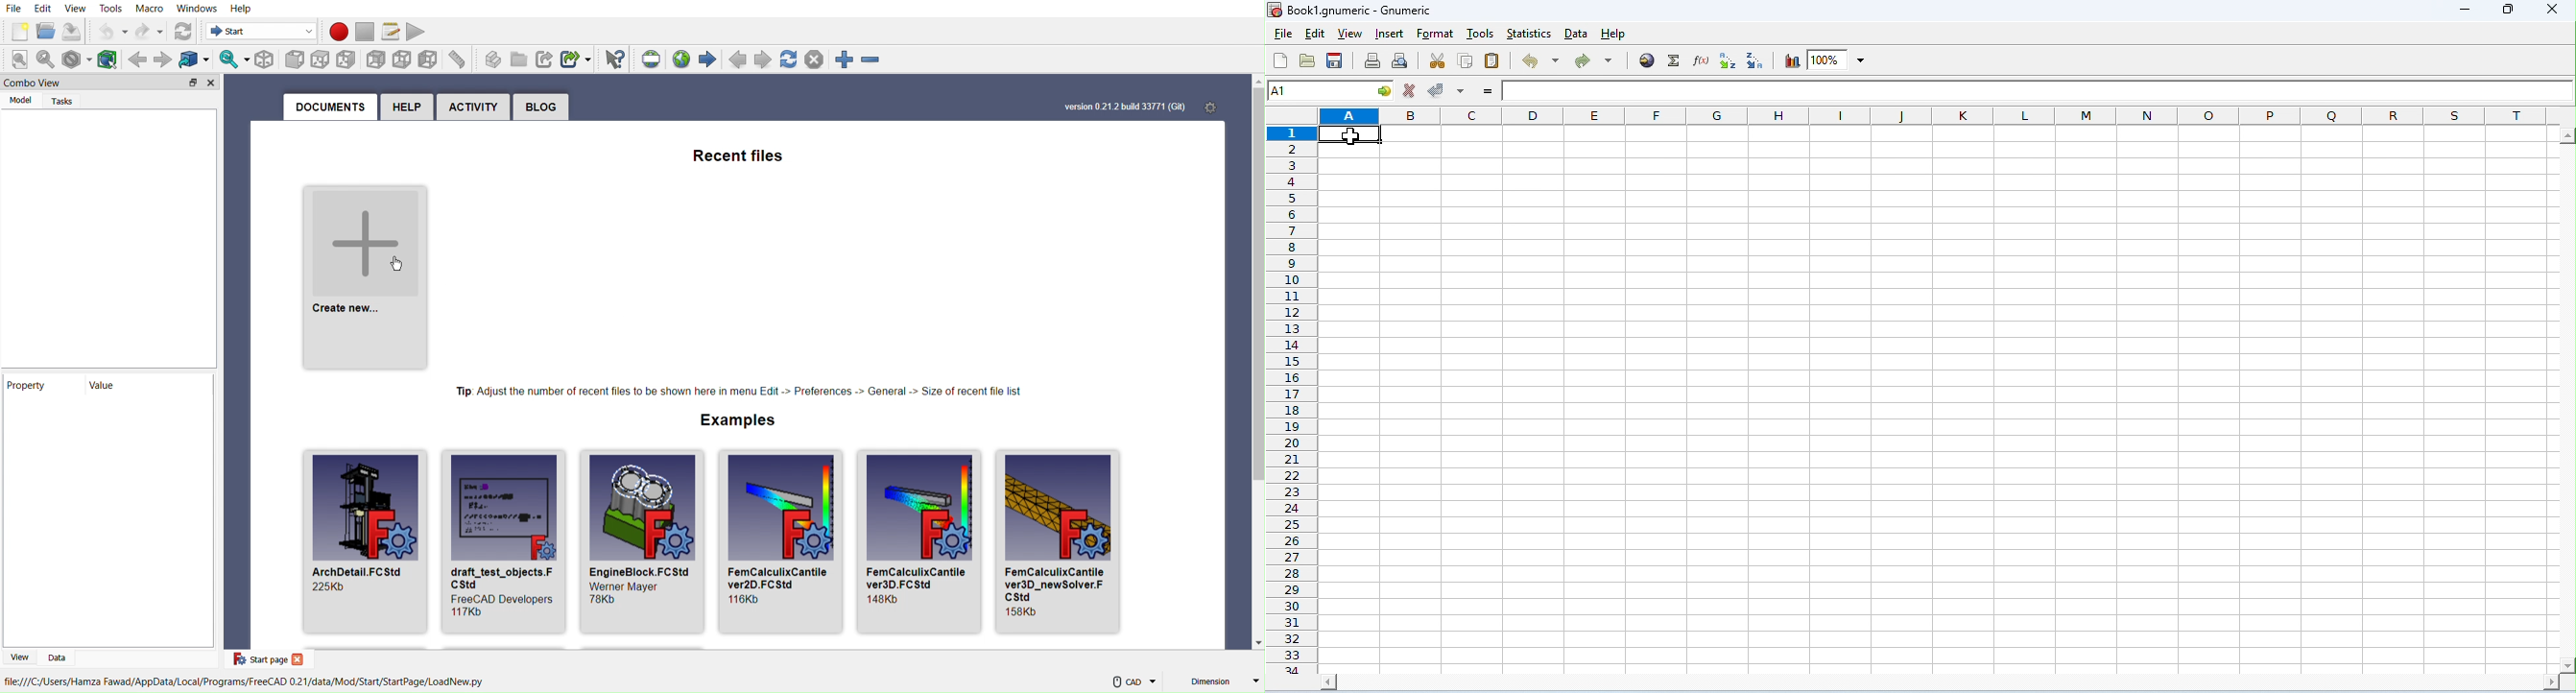 The width and height of the screenshot is (2576, 700). Describe the element at coordinates (37, 386) in the screenshot. I see `Property` at that location.